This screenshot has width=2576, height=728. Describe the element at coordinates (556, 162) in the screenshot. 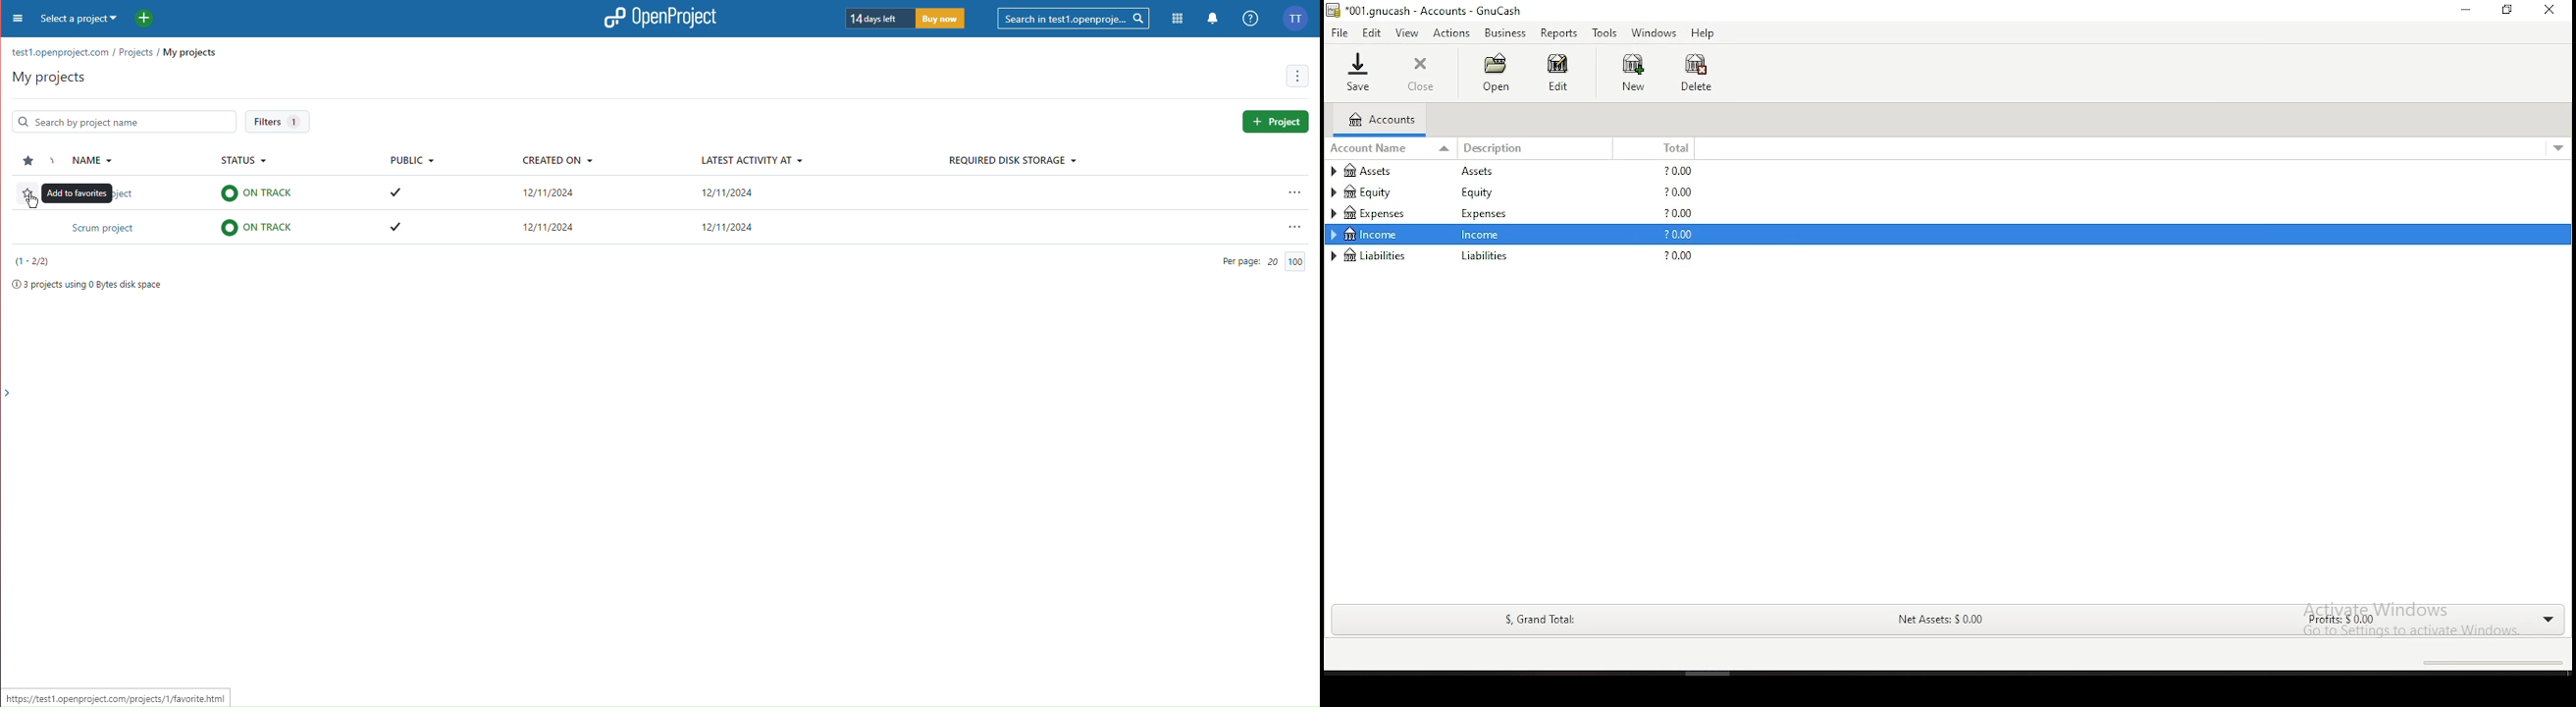

I see `Created On` at that location.